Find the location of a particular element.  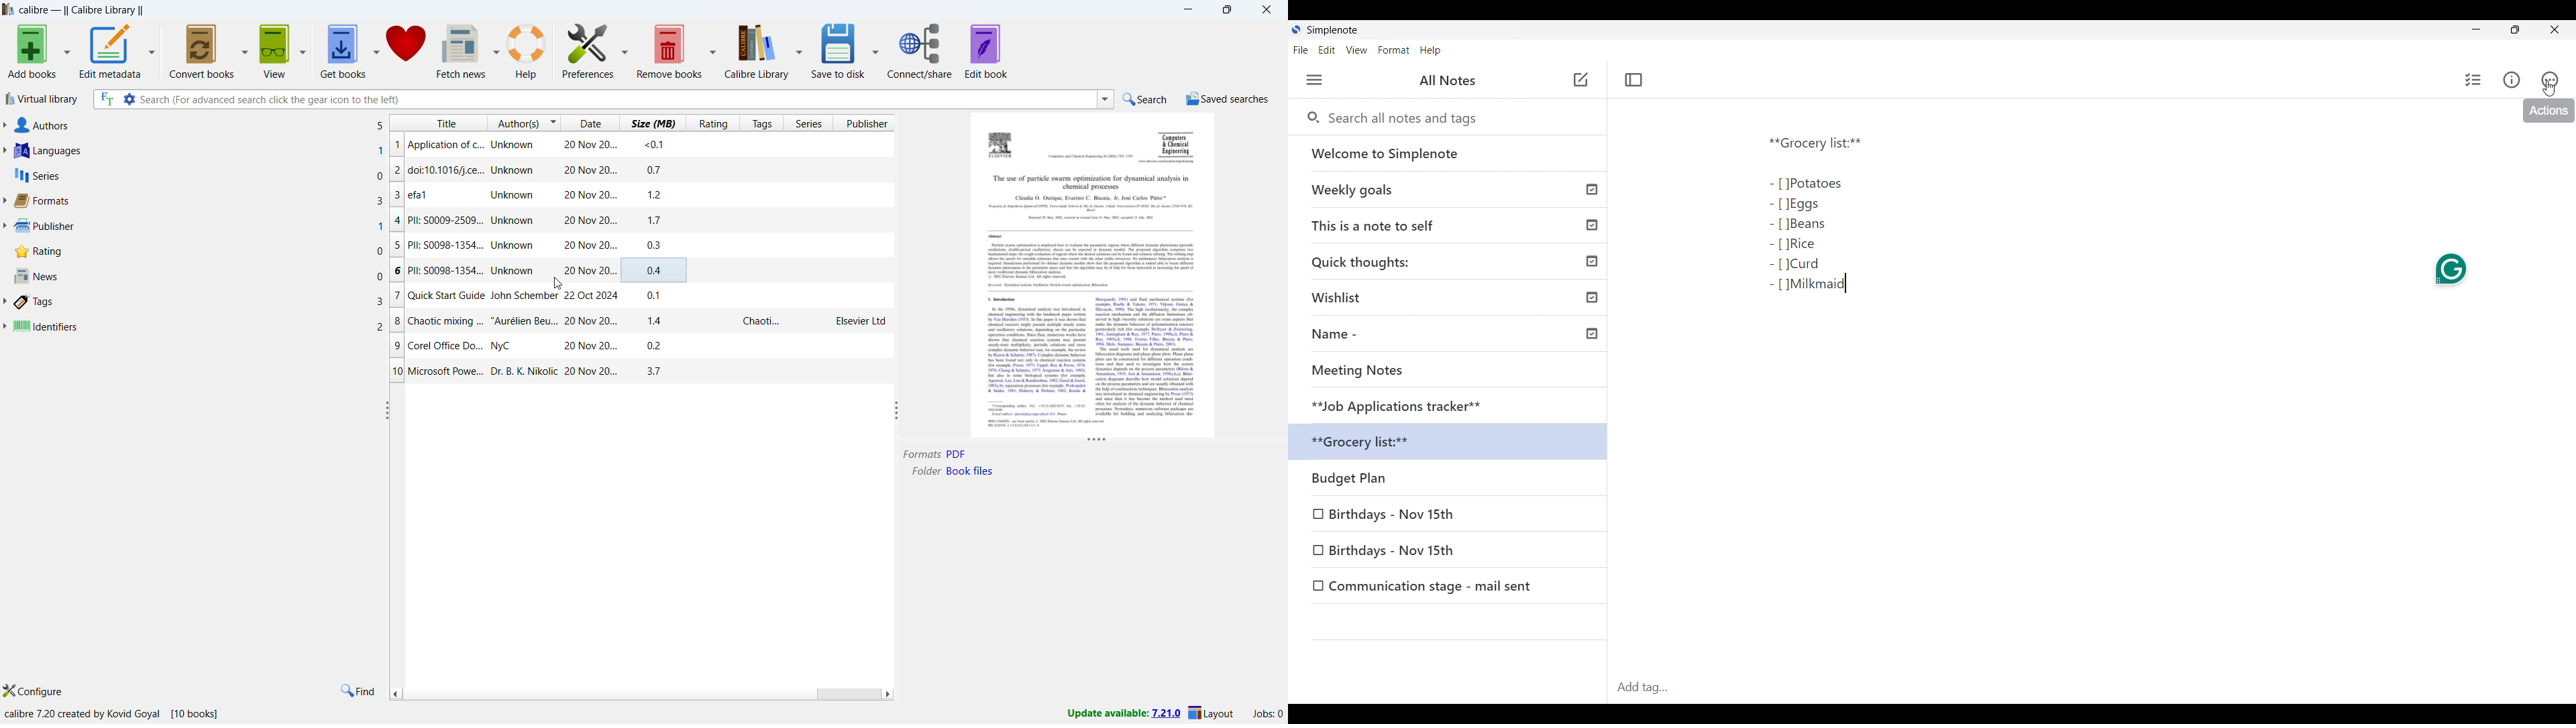

sort by rating is located at coordinates (712, 123).